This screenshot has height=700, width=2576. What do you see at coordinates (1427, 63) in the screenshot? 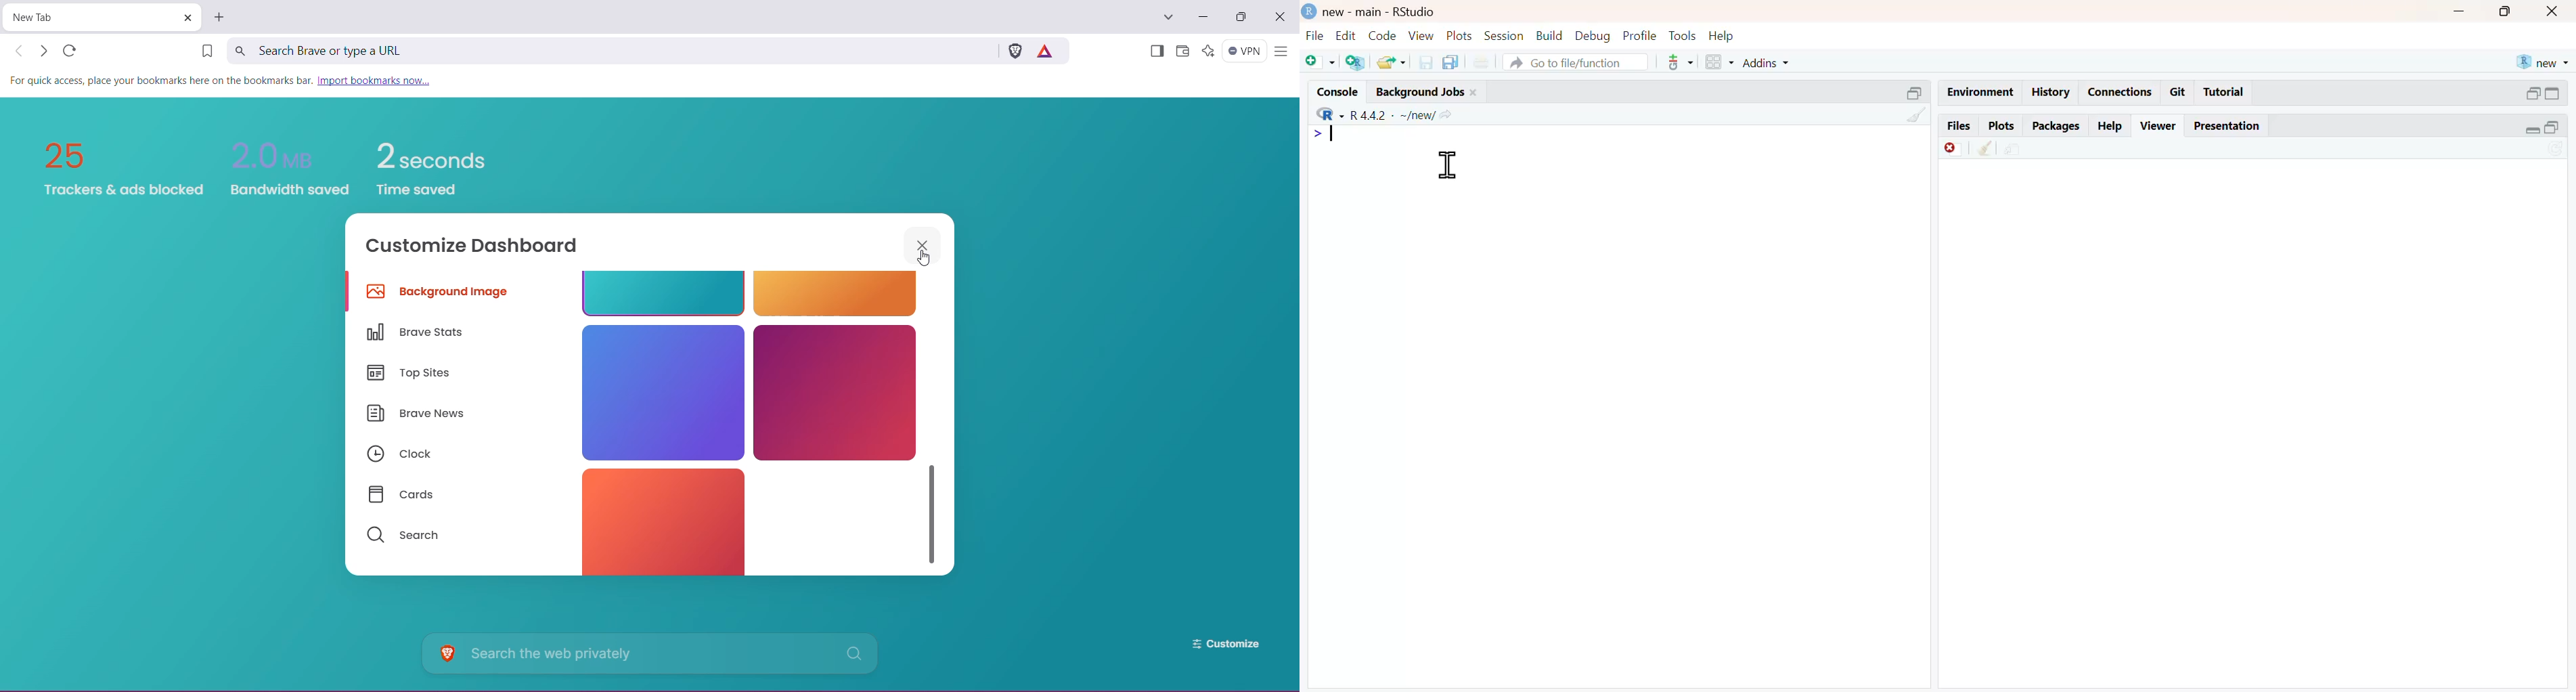
I see `save` at bounding box center [1427, 63].